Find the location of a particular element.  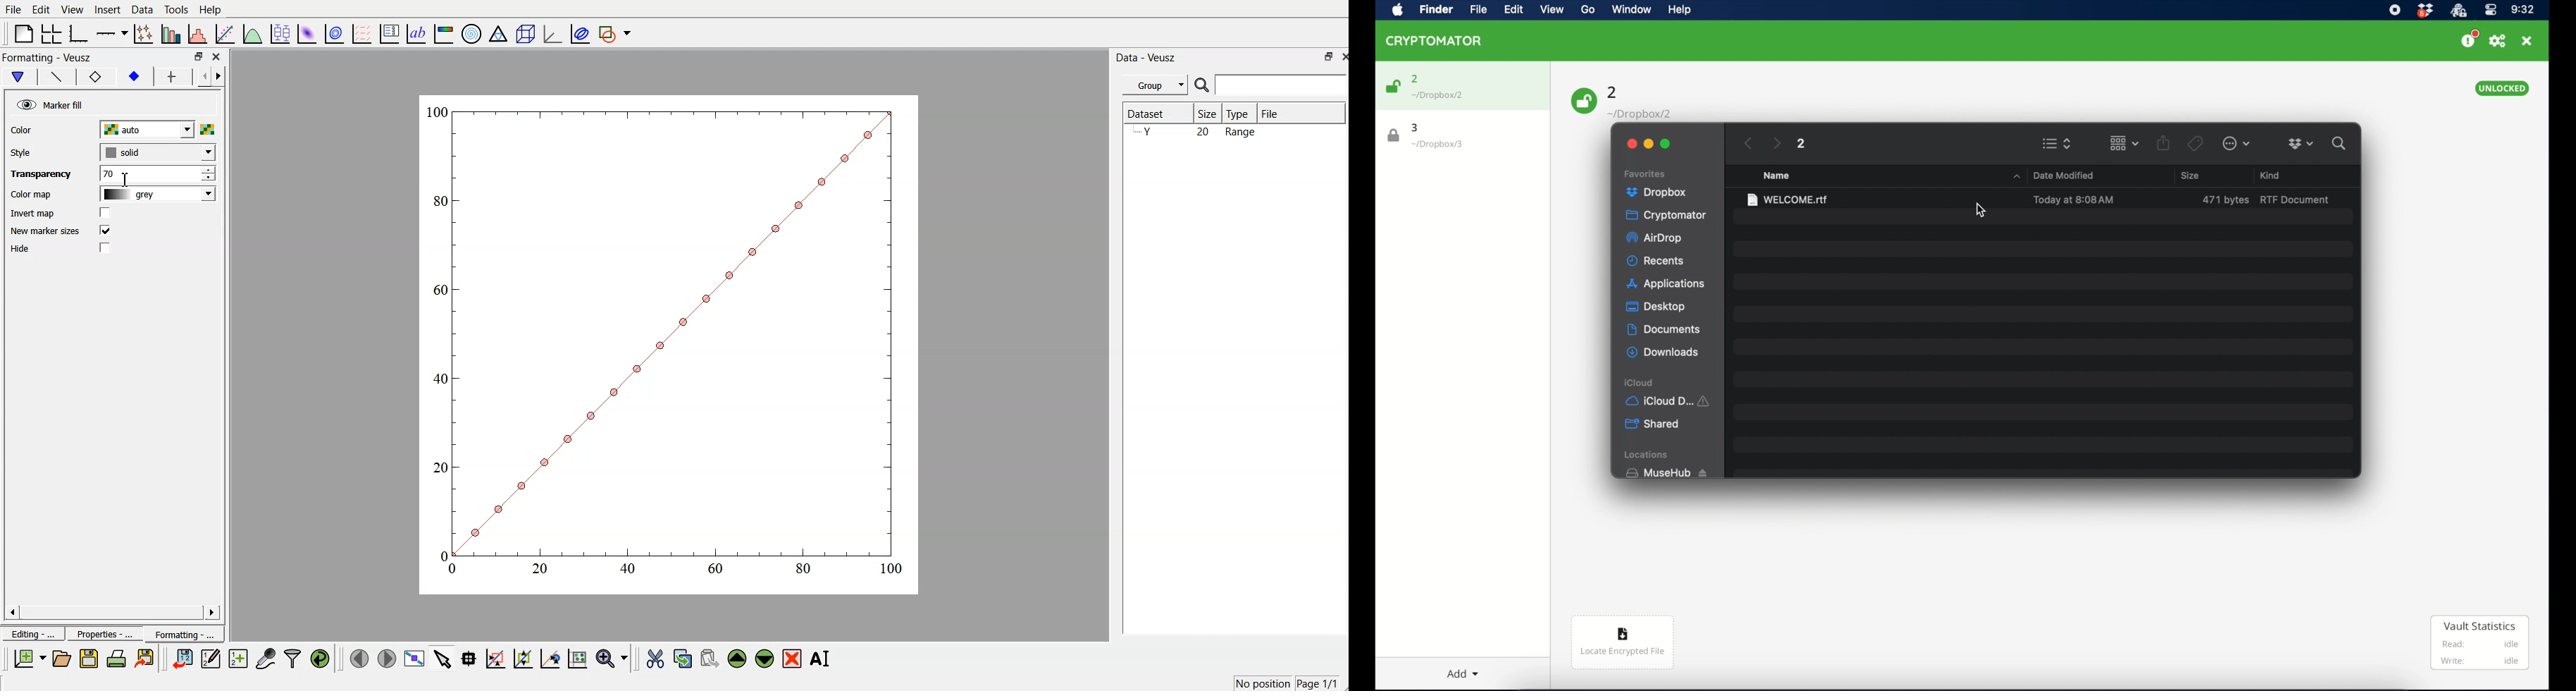

plot box plots is located at coordinates (280, 32).